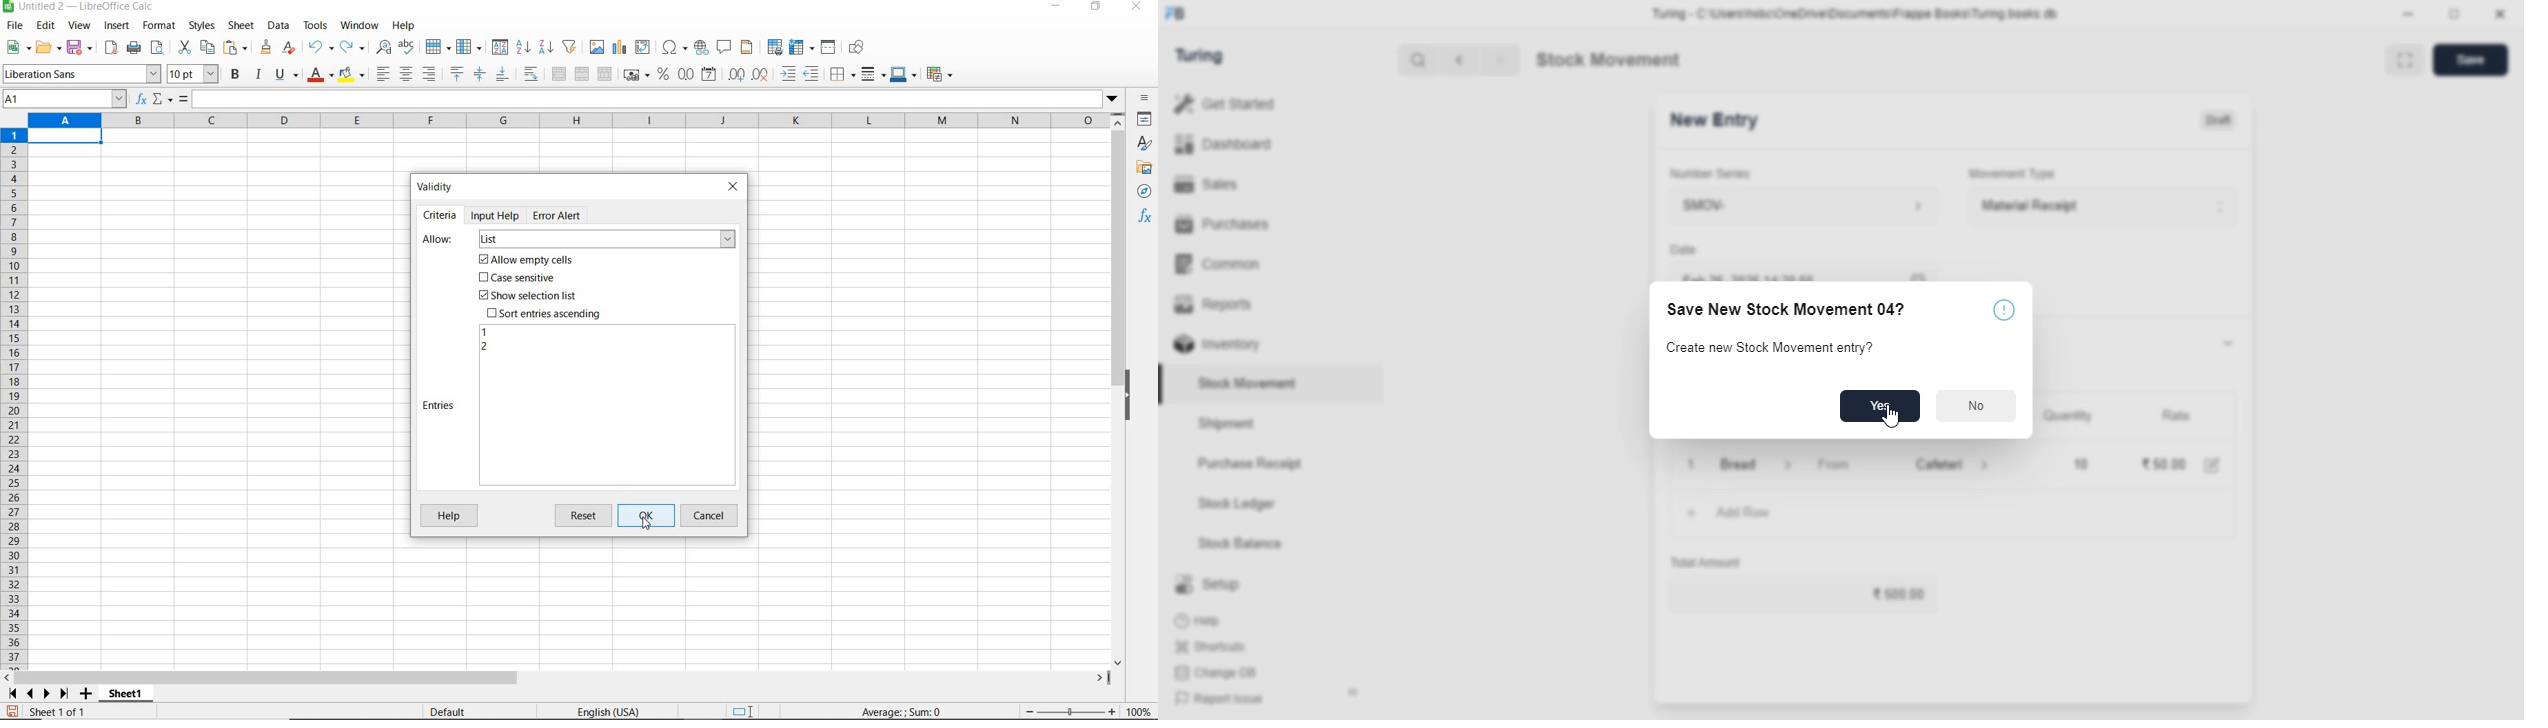 Image resolution: width=2548 pixels, height=728 pixels. Describe the element at coordinates (1419, 60) in the screenshot. I see `search` at that location.